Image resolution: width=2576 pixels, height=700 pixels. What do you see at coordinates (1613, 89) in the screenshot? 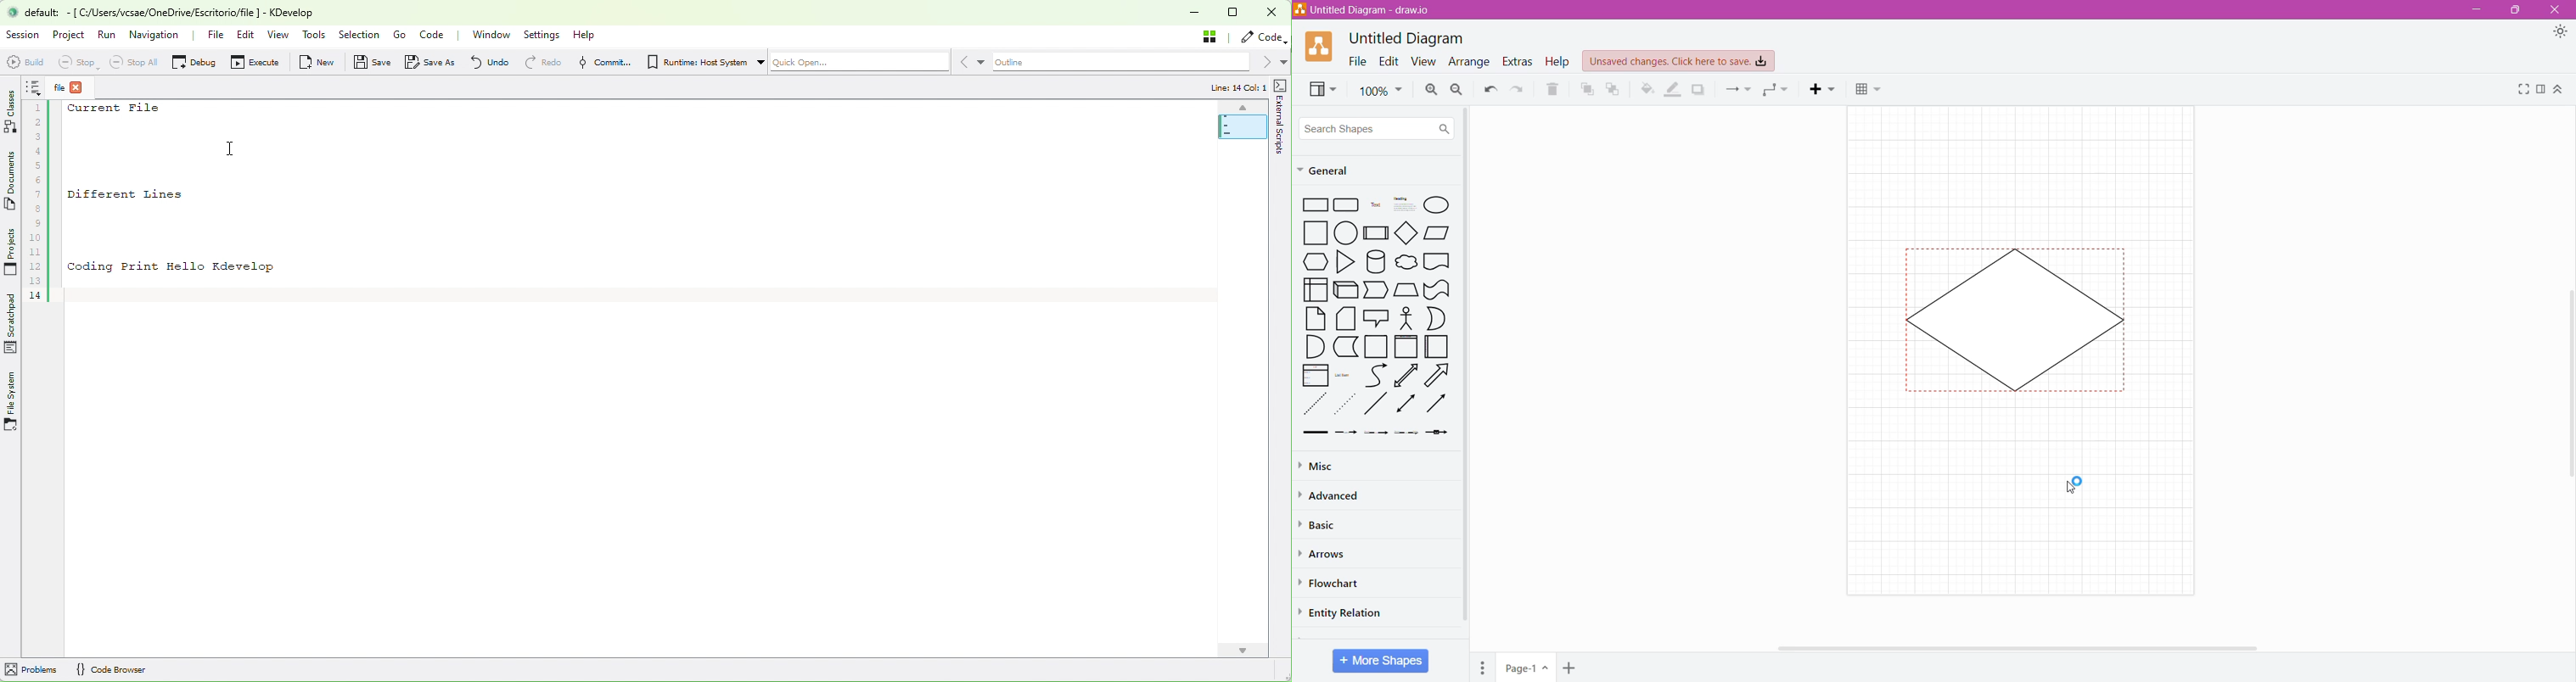
I see `To Back` at bounding box center [1613, 89].